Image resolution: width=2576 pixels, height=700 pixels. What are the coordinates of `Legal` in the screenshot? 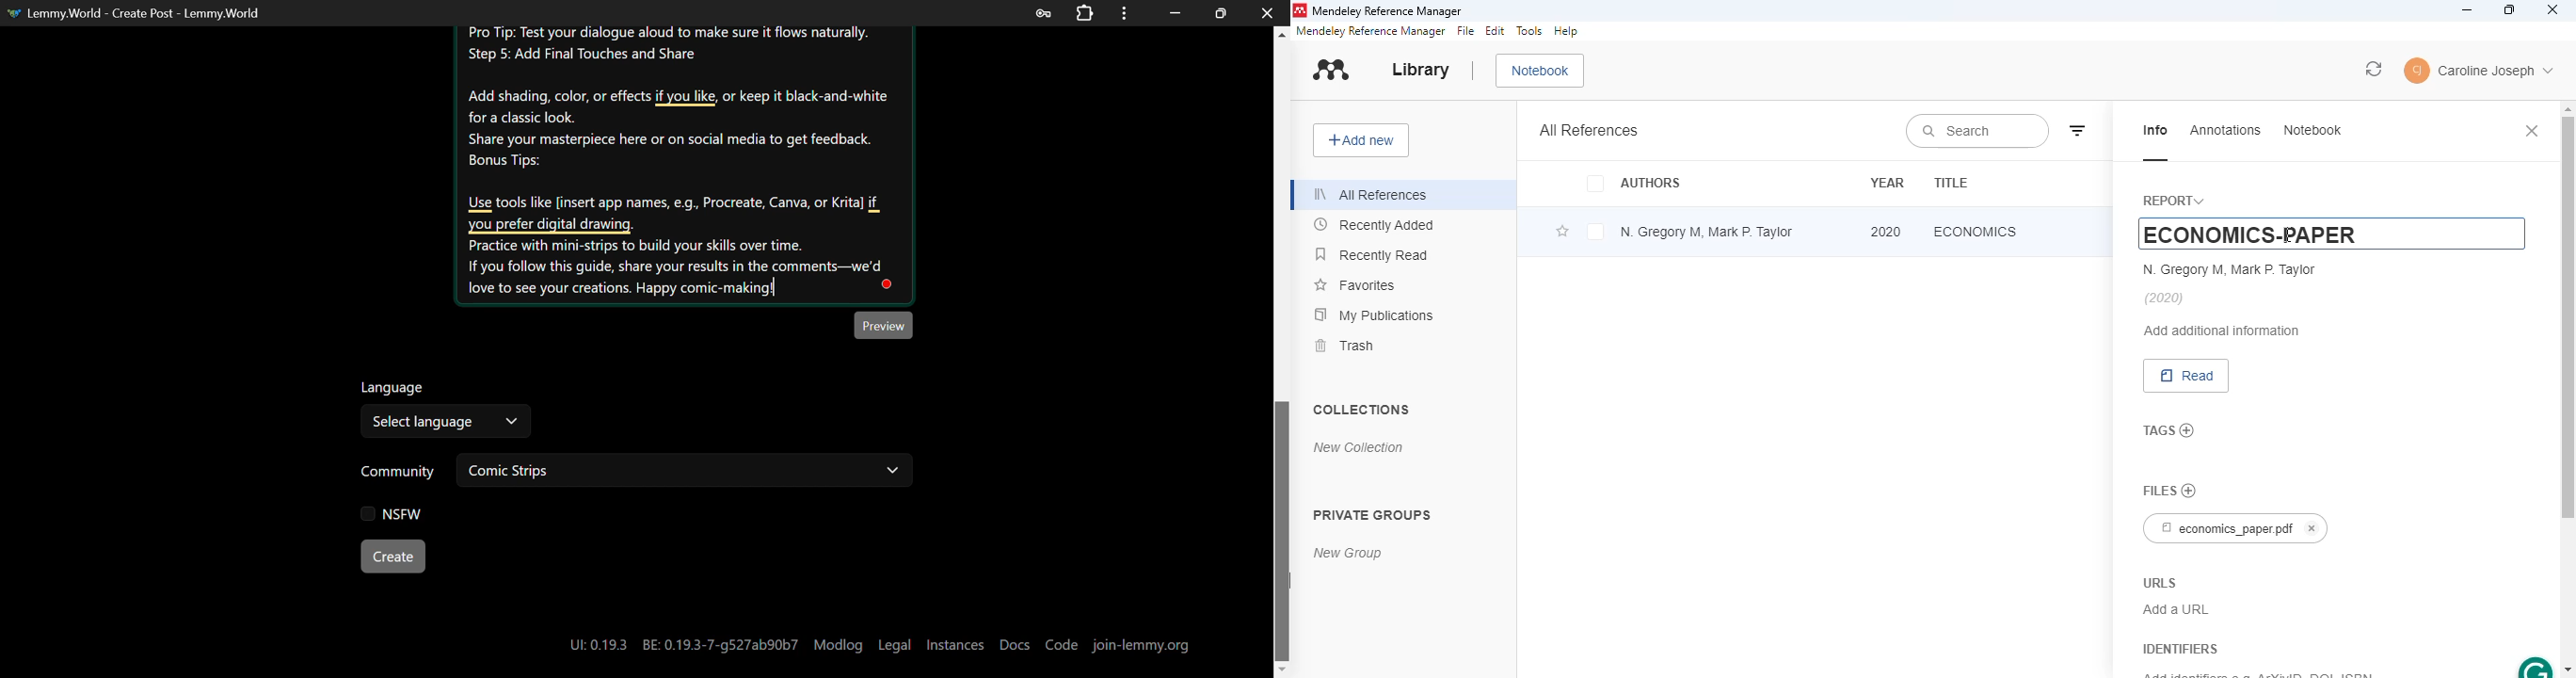 It's located at (898, 646).